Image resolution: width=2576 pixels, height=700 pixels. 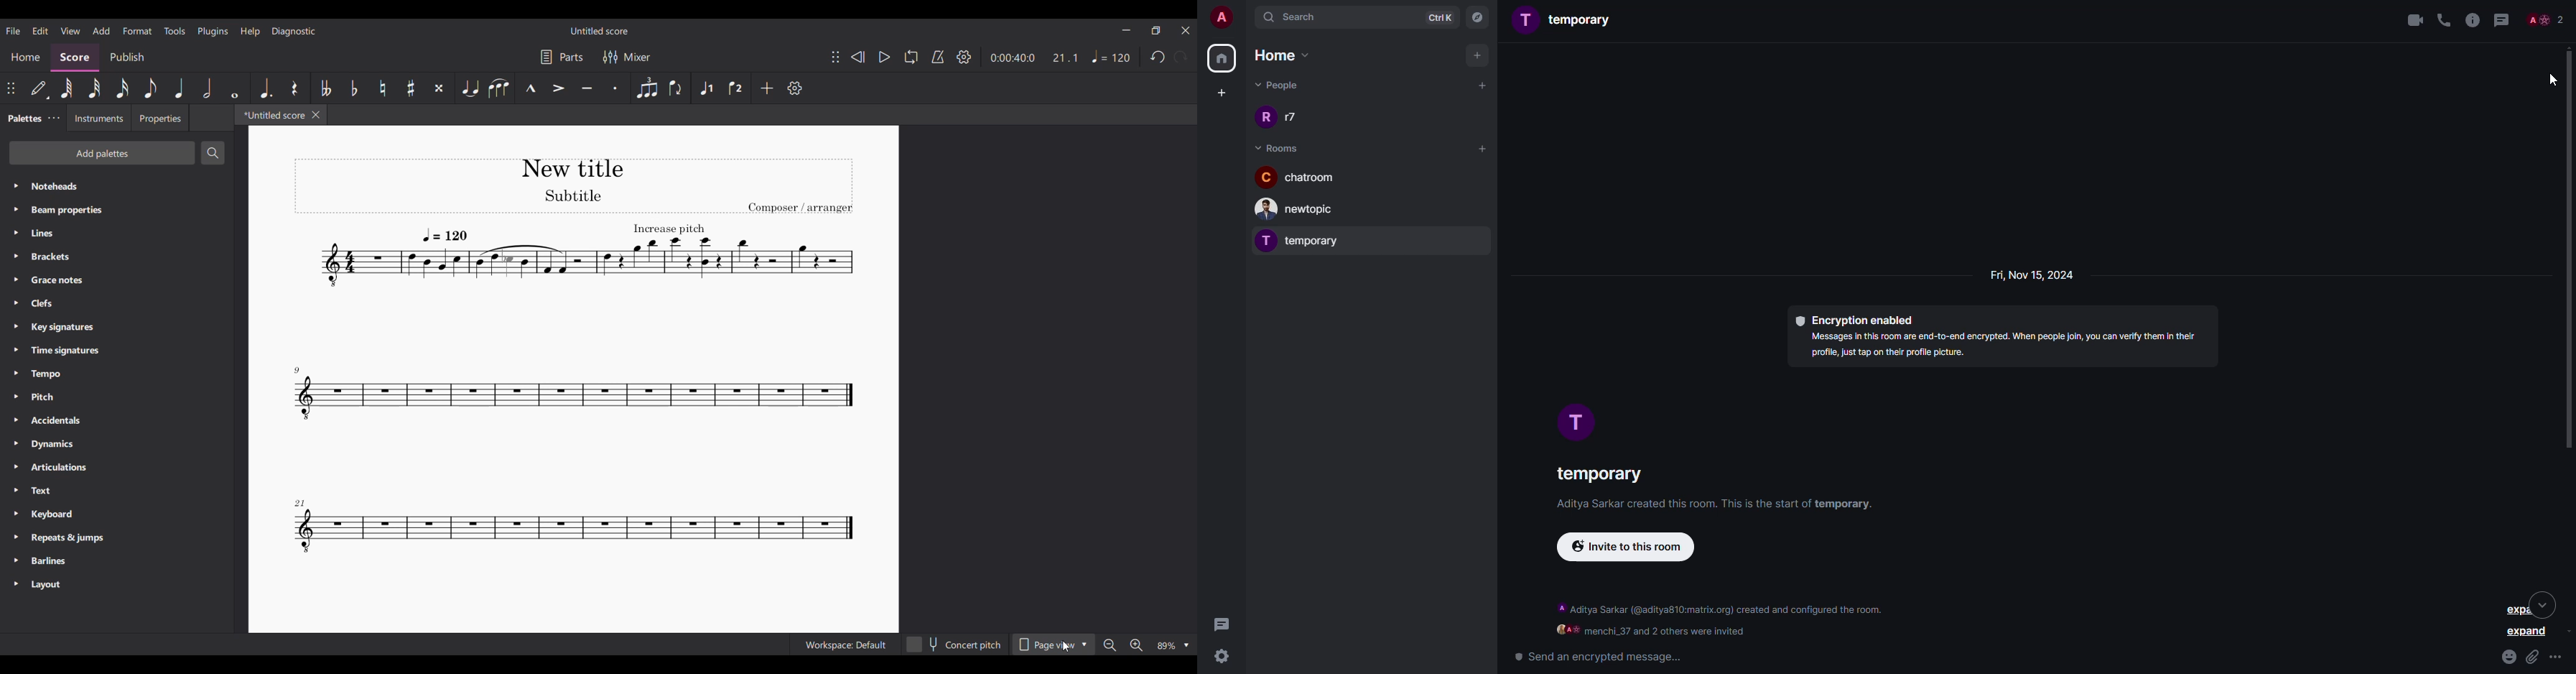 What do you see at coordinates (117, 327) in the screenshot?
I see `Key signatures` at bounding box center [117, 327].